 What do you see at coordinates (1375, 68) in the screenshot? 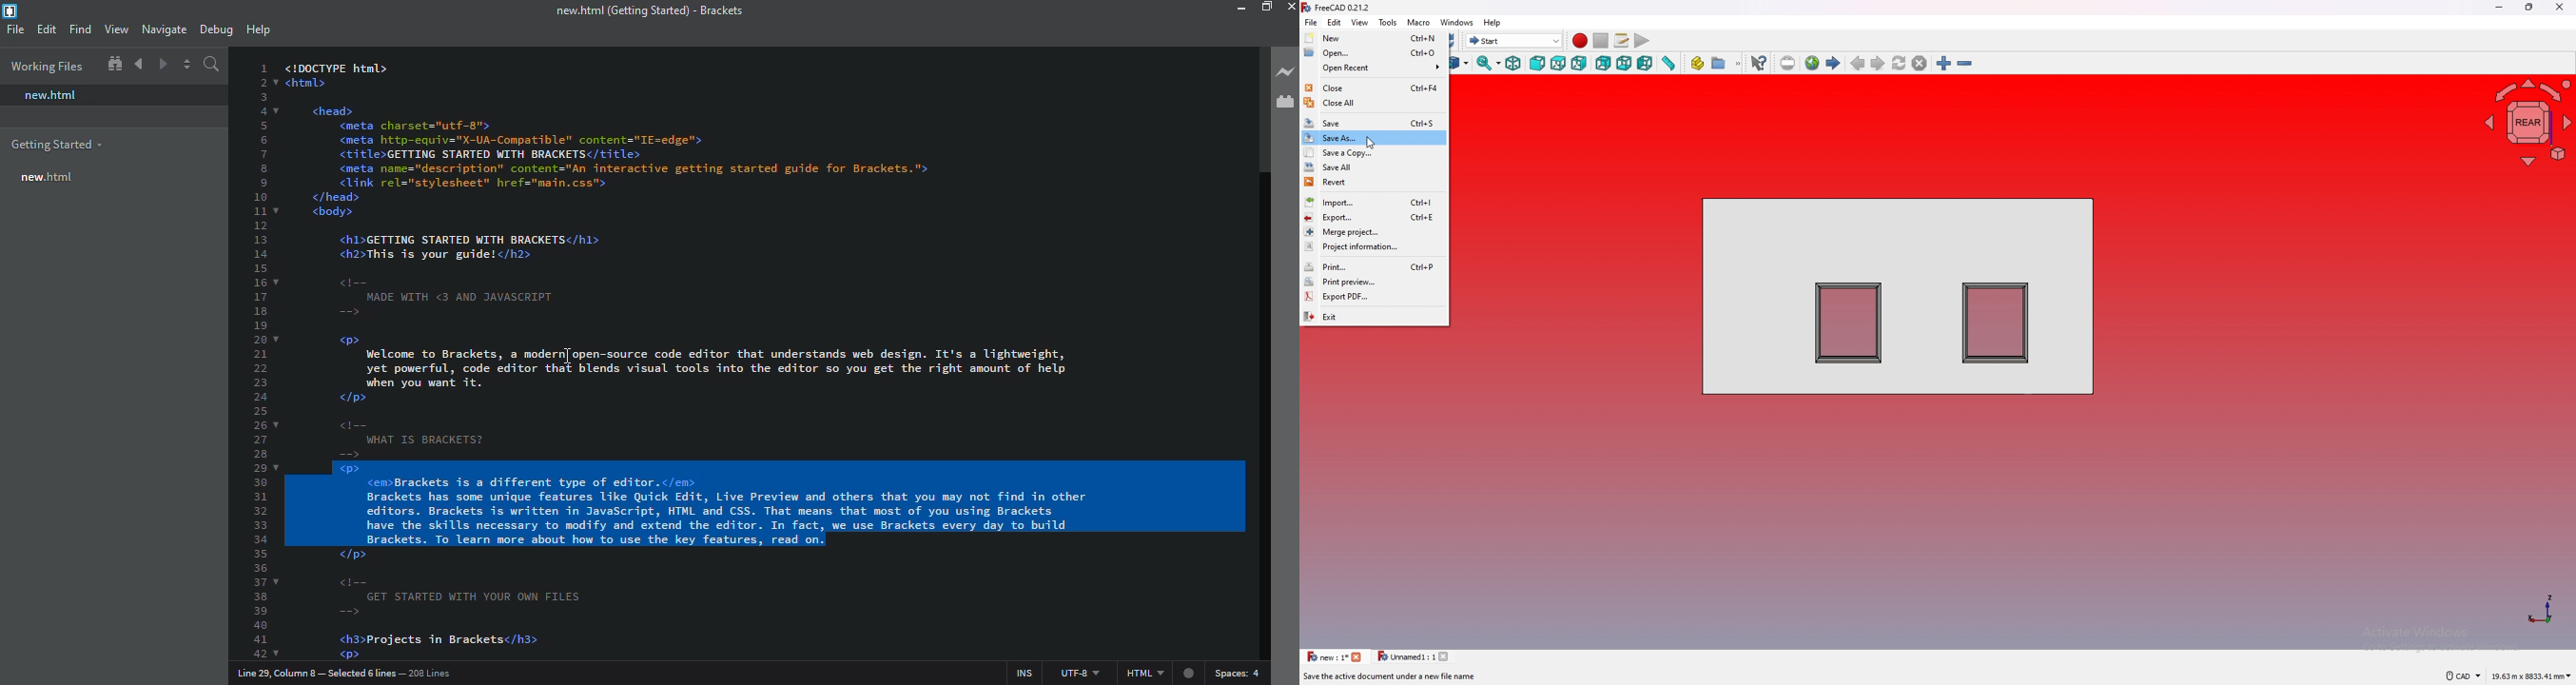
I see `open recent` at bounding box center [1375, 68].